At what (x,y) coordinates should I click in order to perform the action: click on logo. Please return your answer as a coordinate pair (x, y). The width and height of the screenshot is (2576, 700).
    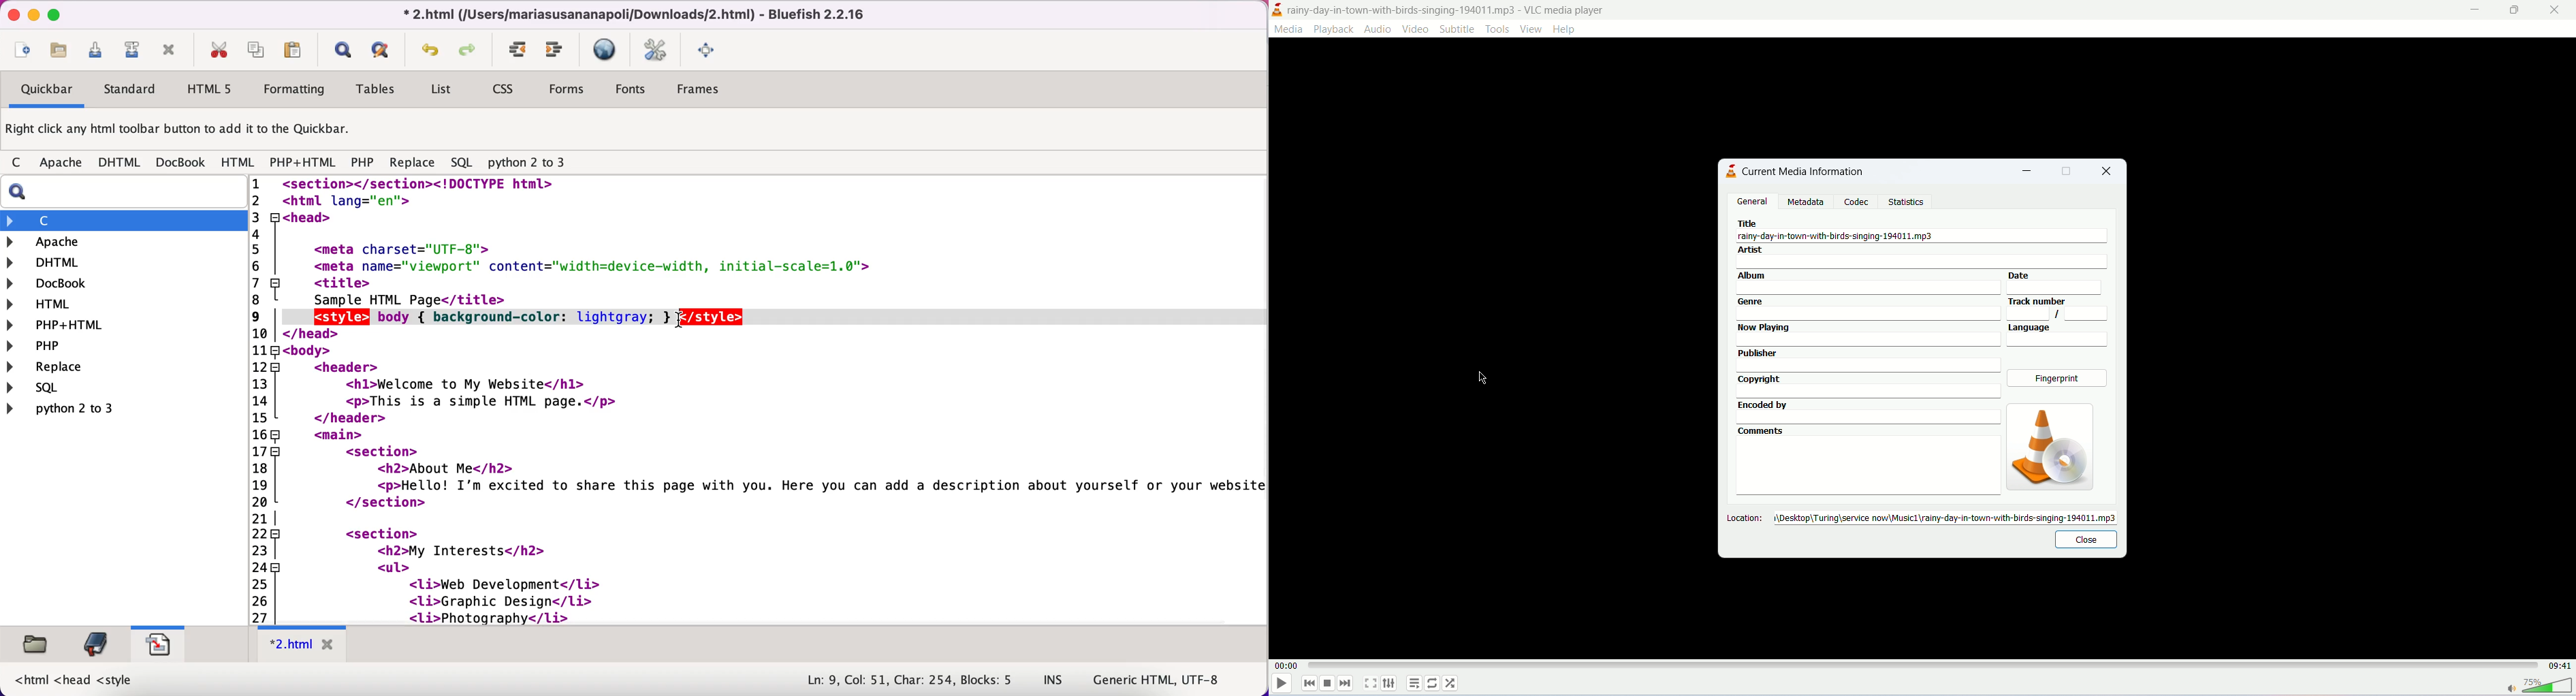
    Looking at the image, I should click on (1731, 170).